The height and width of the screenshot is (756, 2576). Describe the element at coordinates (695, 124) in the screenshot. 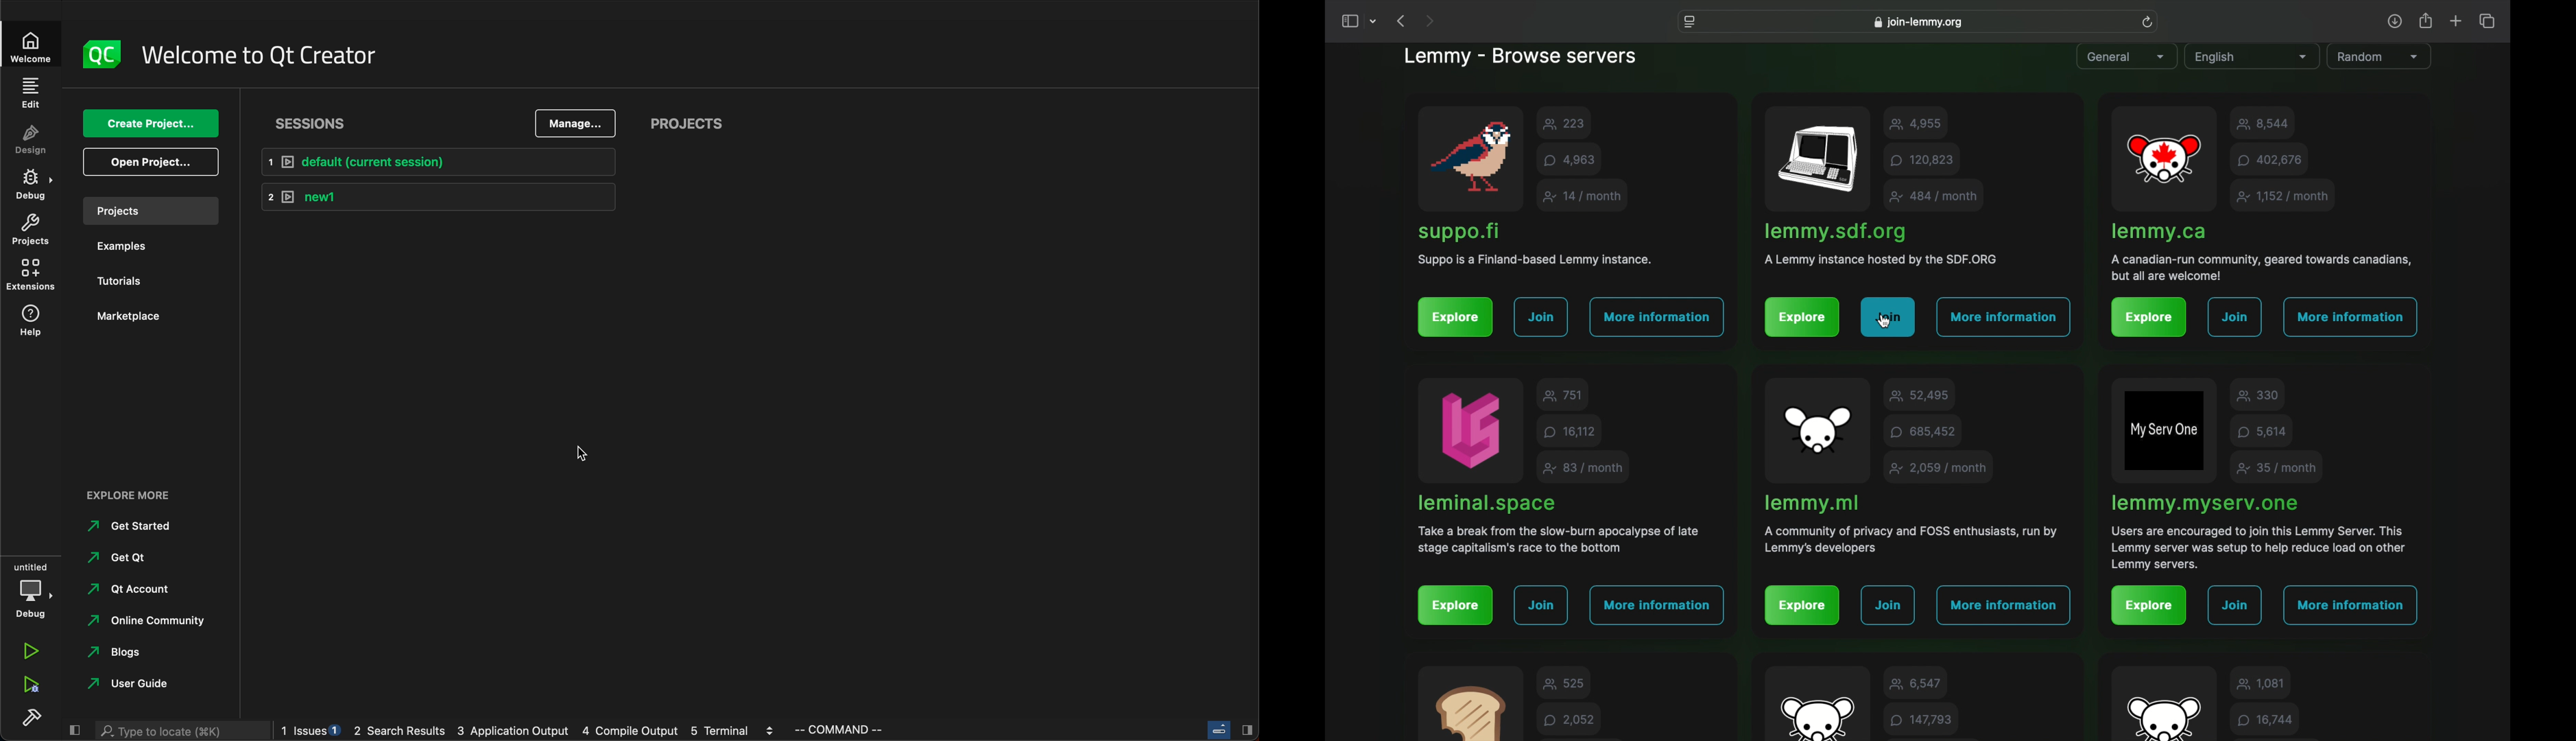

I see `projects` at that location.